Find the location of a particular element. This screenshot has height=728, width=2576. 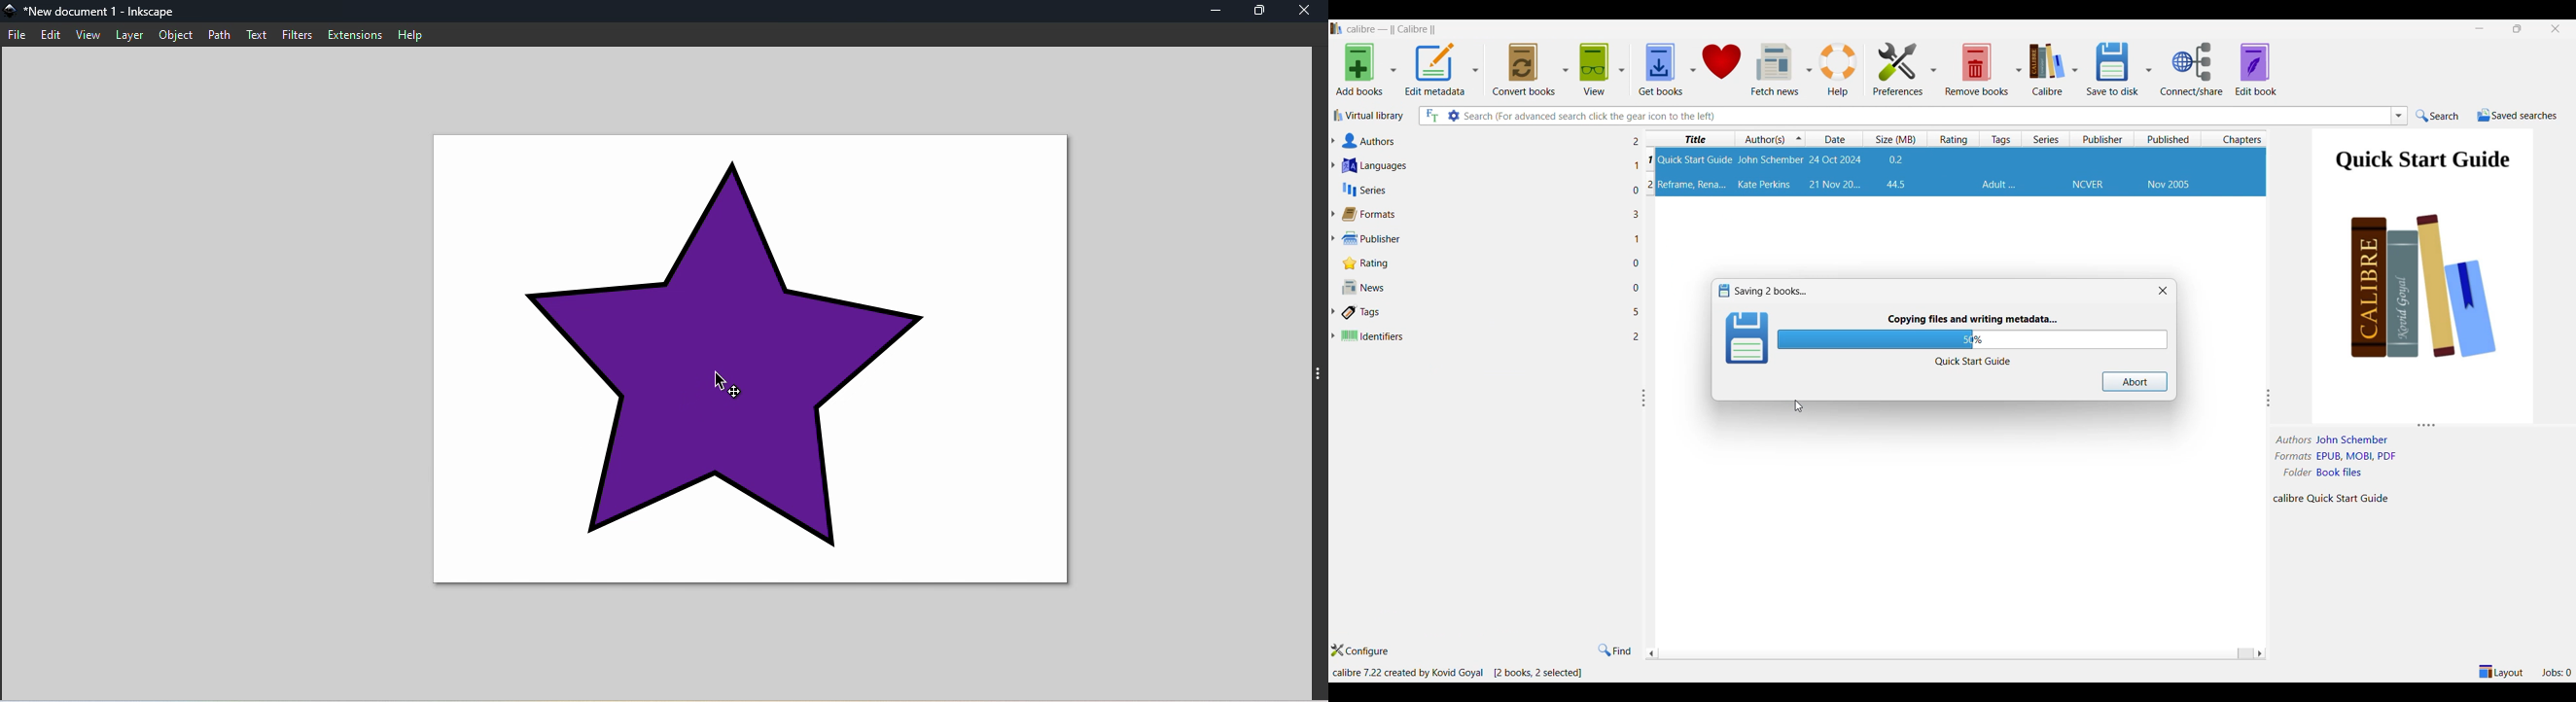

Calibre options is located at coordinates (2054, 69).